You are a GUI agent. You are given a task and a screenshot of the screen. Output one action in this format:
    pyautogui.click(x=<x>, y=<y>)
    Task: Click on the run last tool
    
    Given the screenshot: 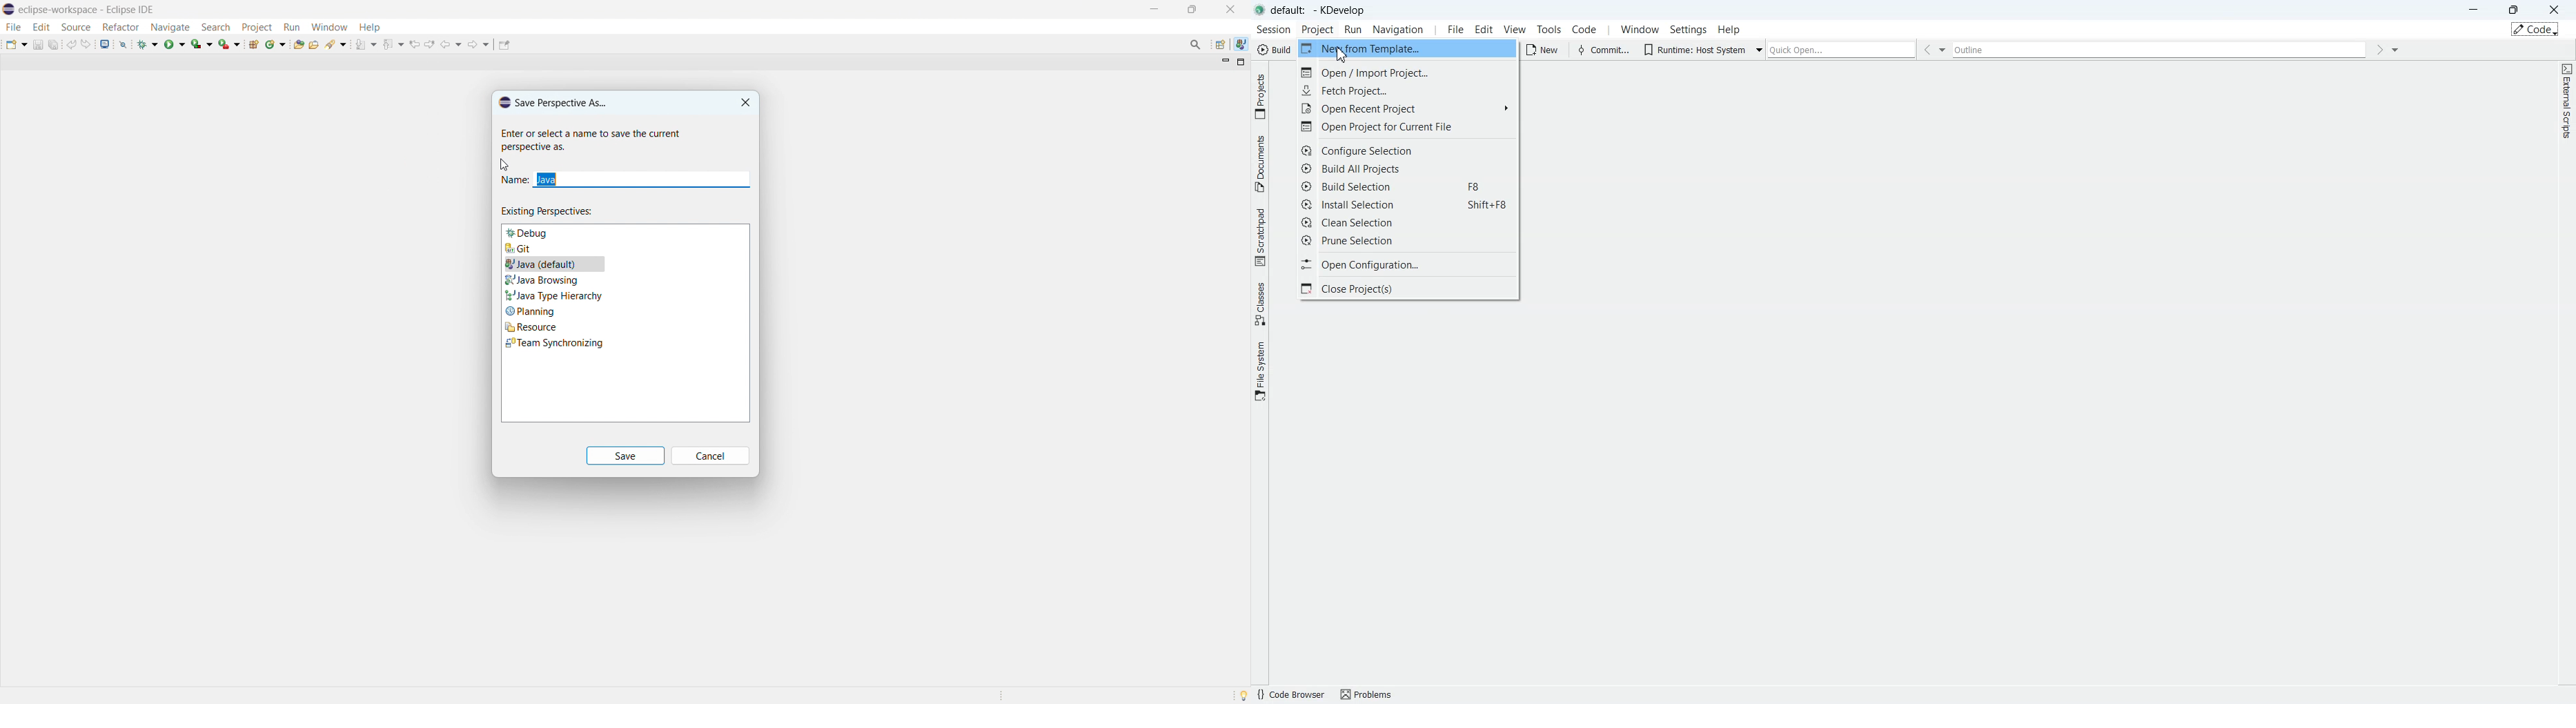 What is the action you would take?
    pyautogui.click(x=230, y=44)
    